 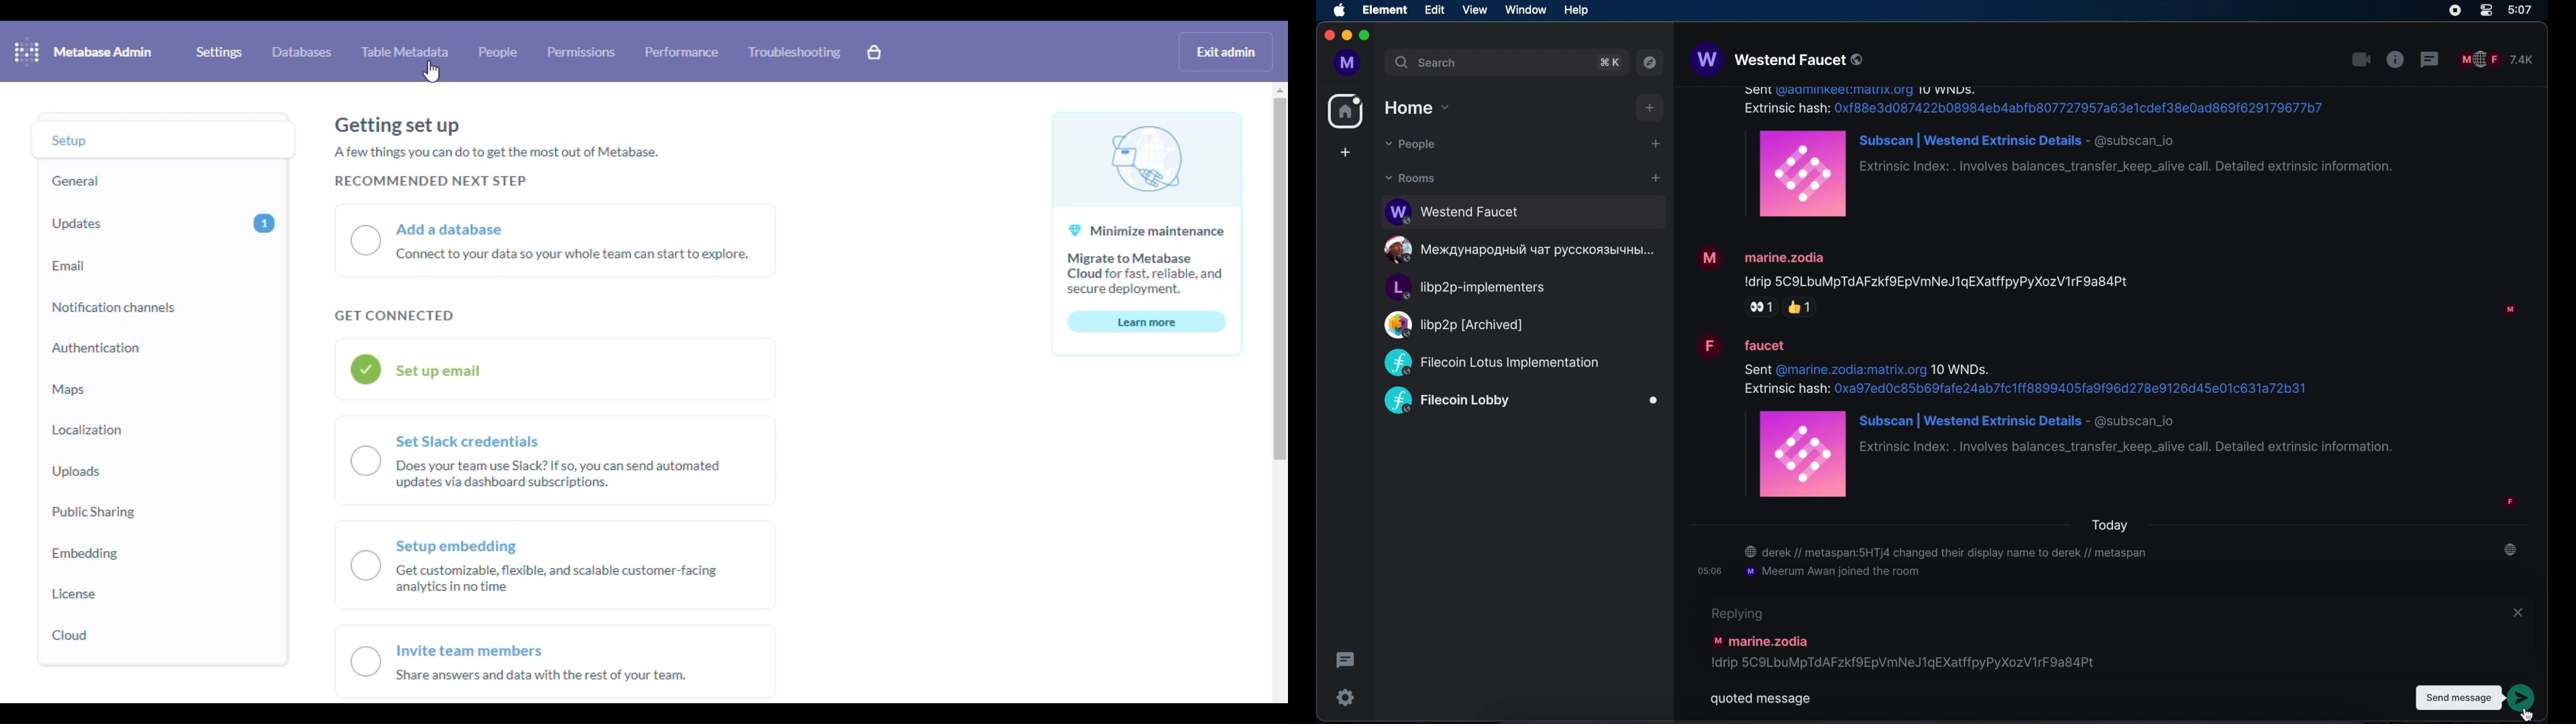 What do you see at coordinates (2520, 613) in the screenshot?
I see `close` at bounding box center [2520, 613].